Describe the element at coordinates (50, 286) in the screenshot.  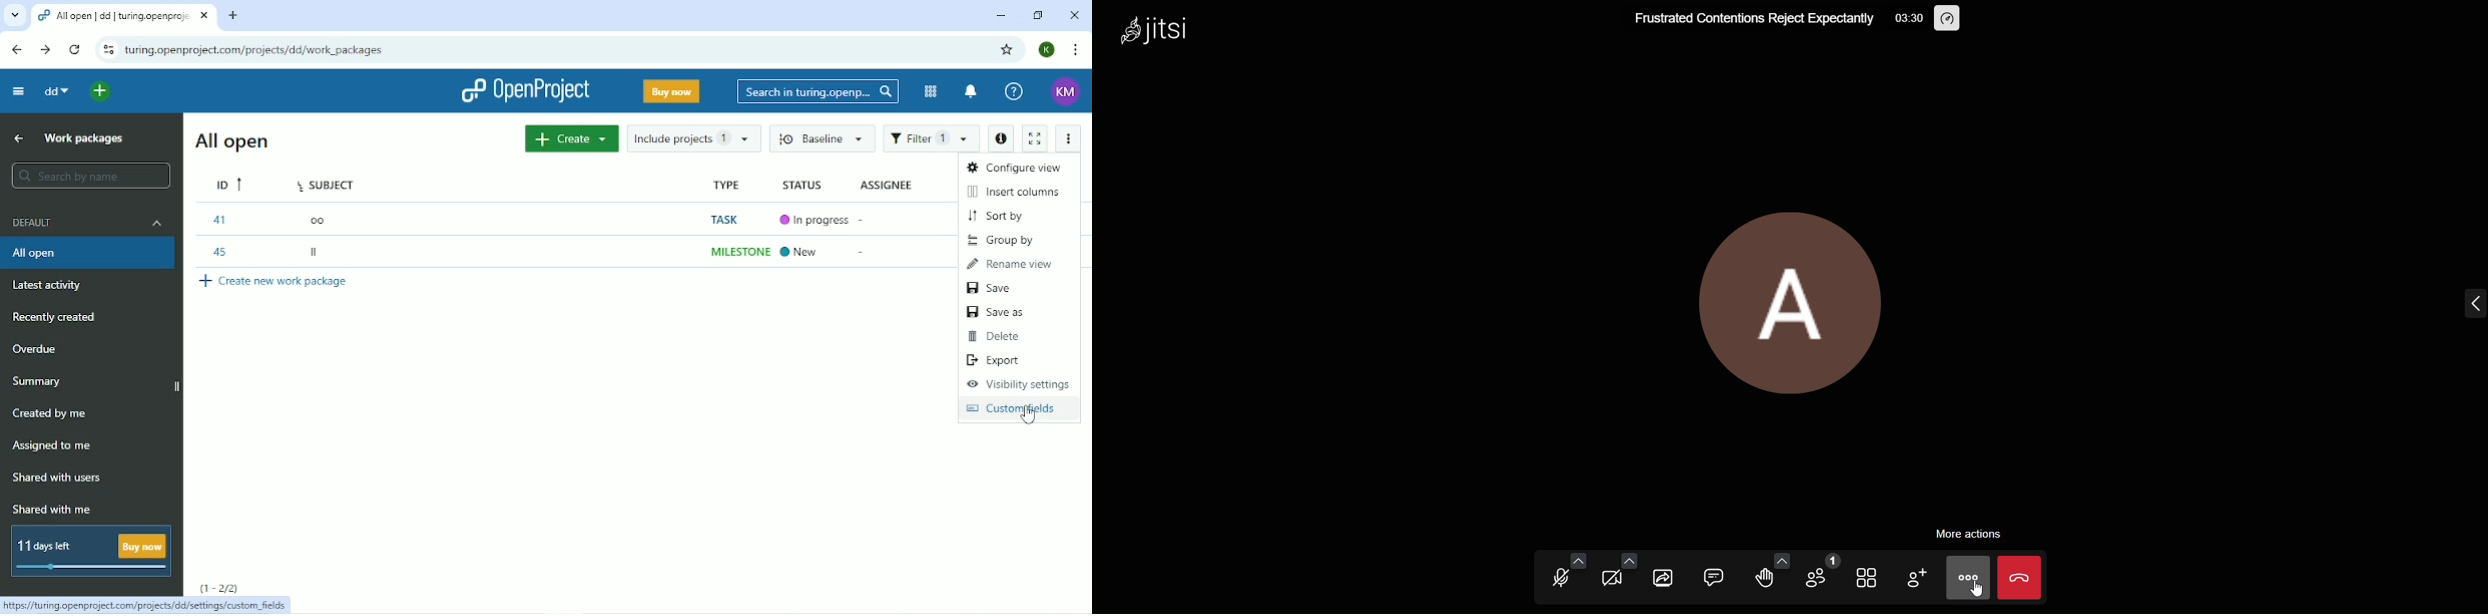
I see `Latest activity` at that location.